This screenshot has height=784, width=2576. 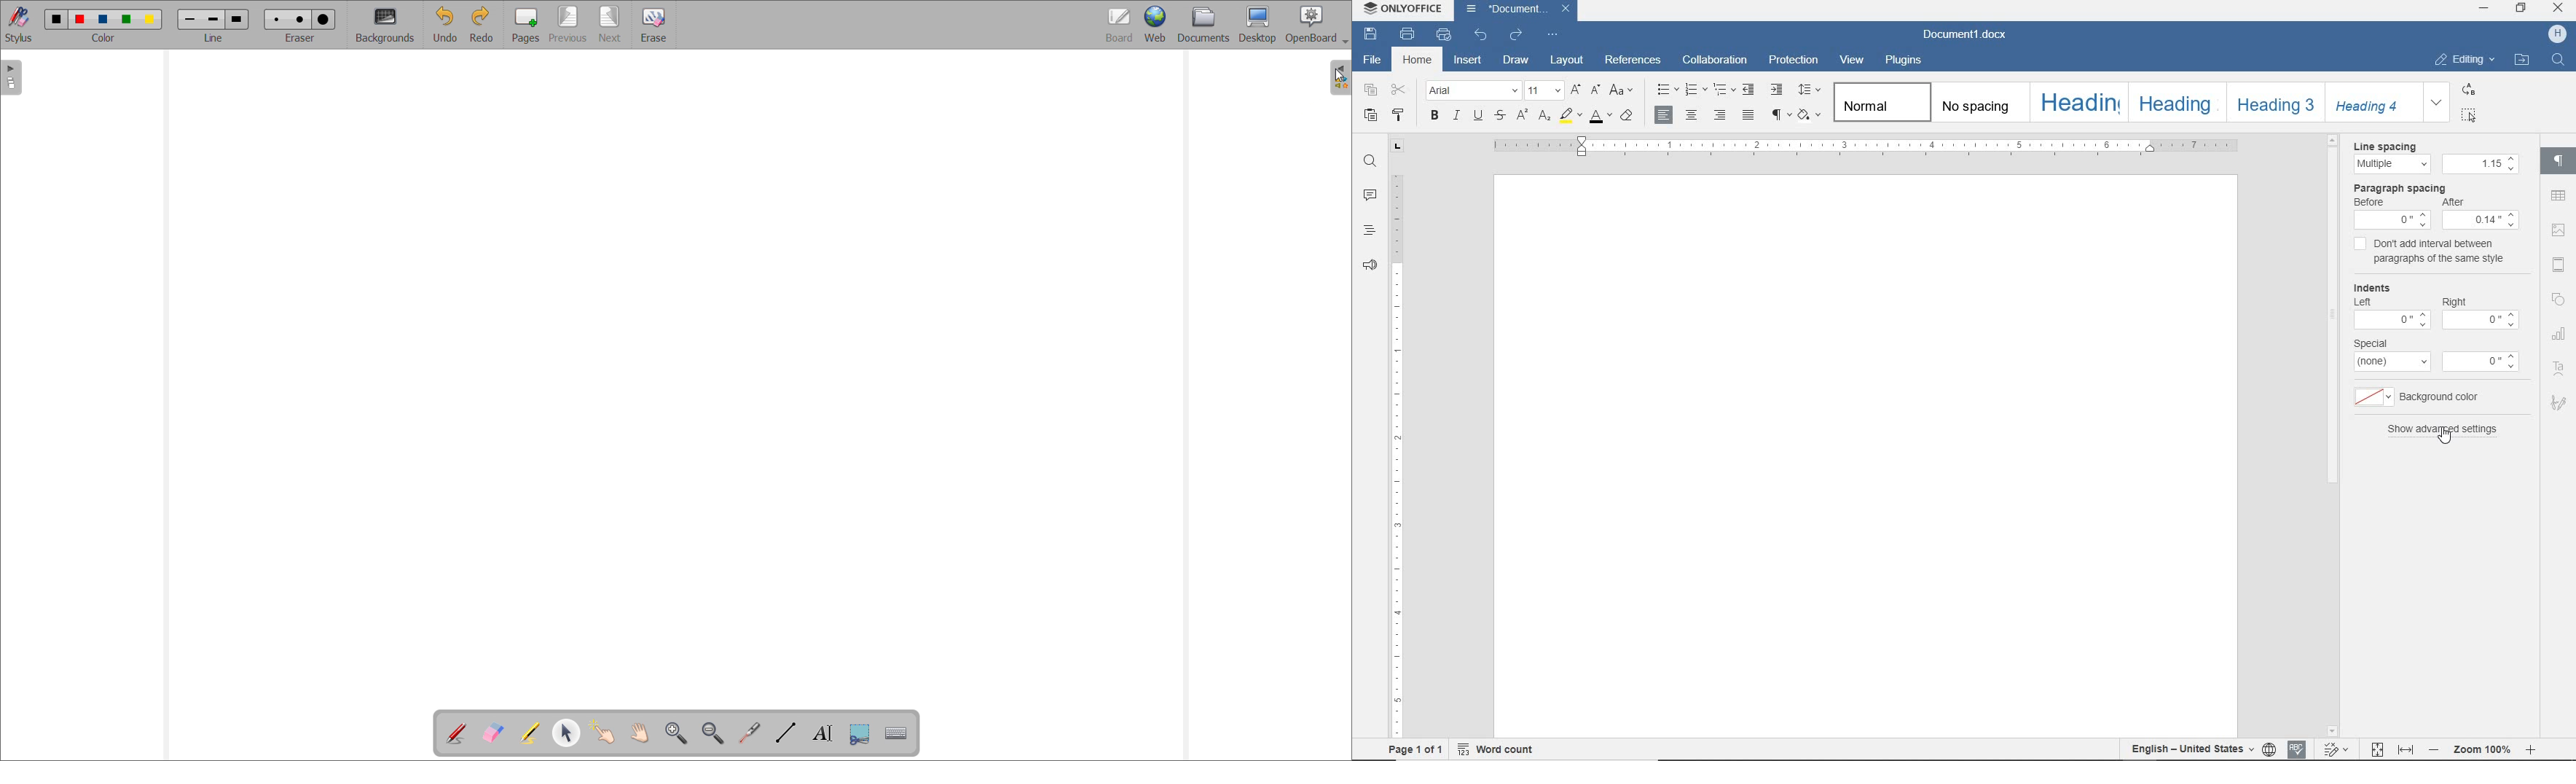 I want to click on print, so click(x=1442, y=35).